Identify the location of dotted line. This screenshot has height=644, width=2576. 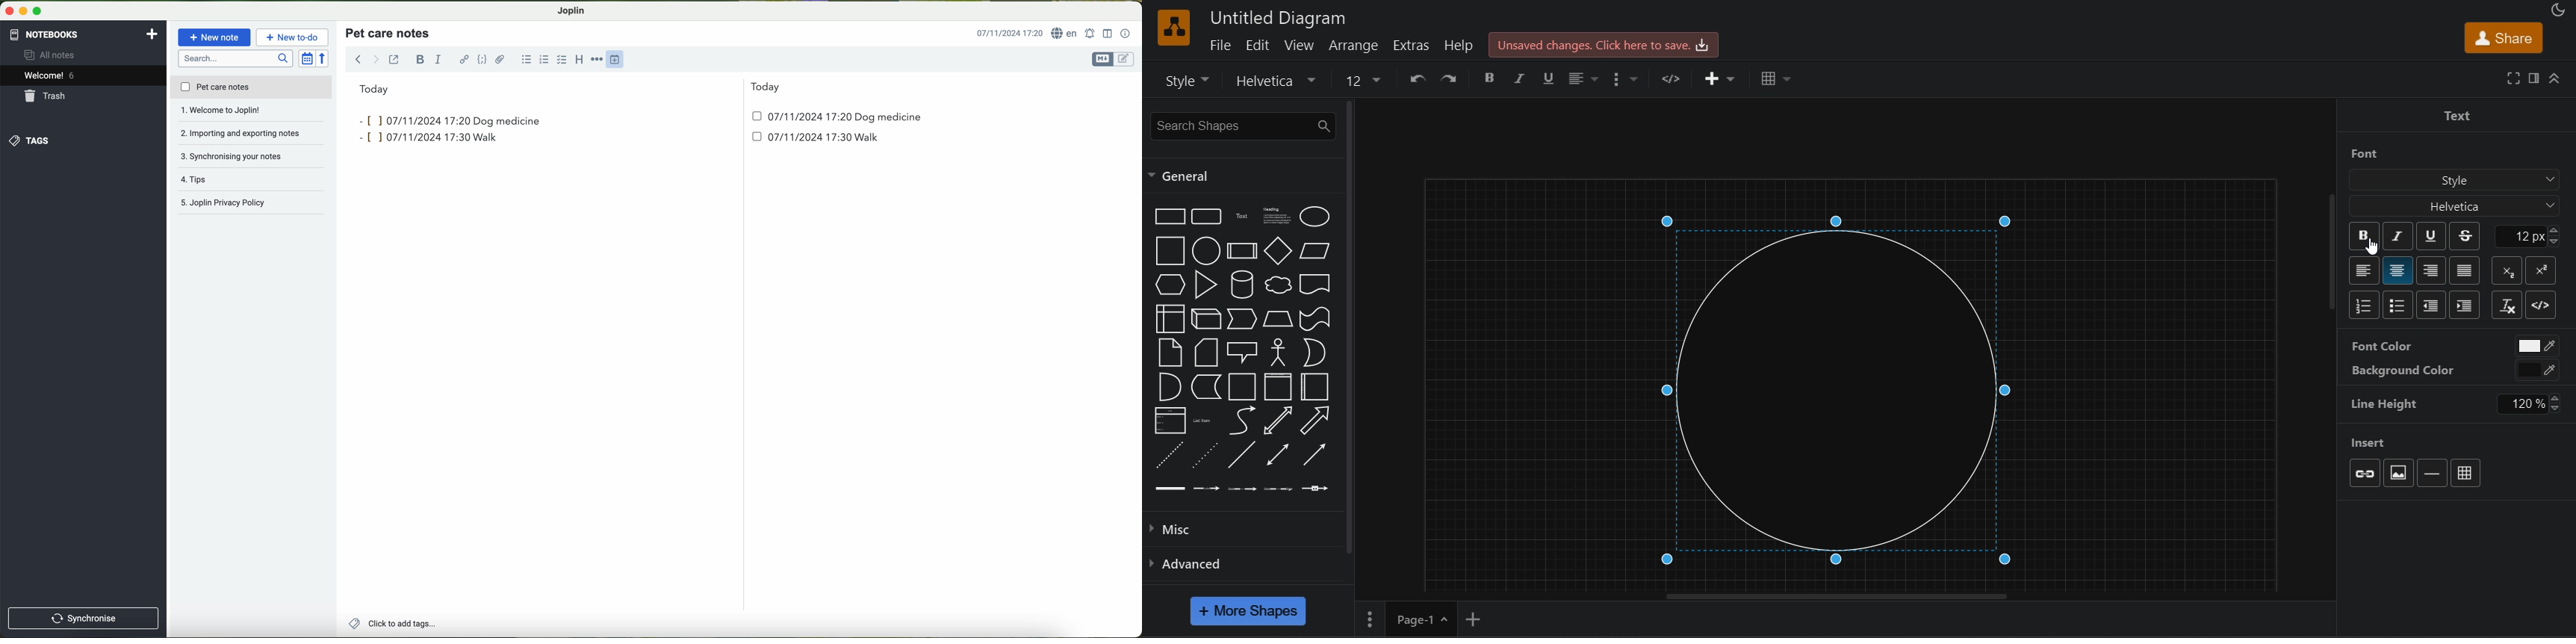
(1208, 456).